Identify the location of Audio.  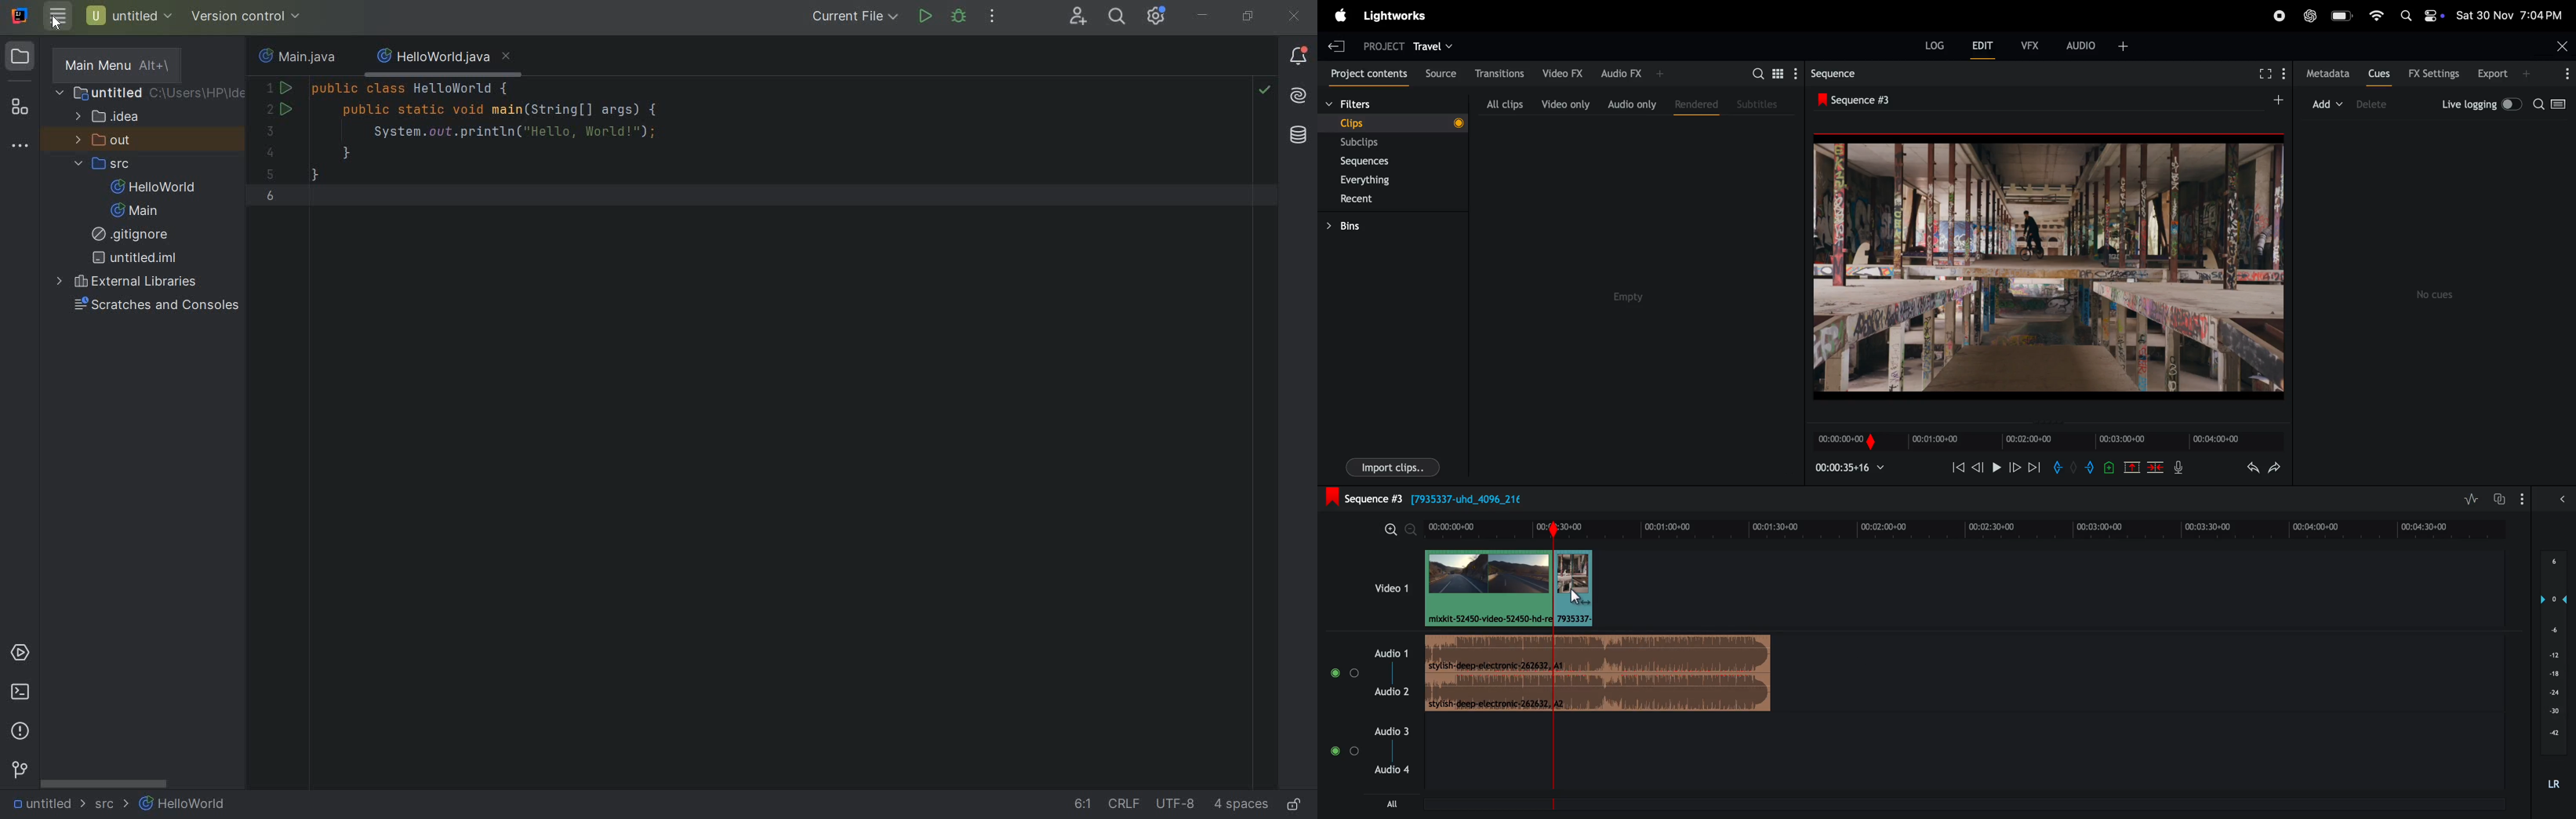
(1345, 673).